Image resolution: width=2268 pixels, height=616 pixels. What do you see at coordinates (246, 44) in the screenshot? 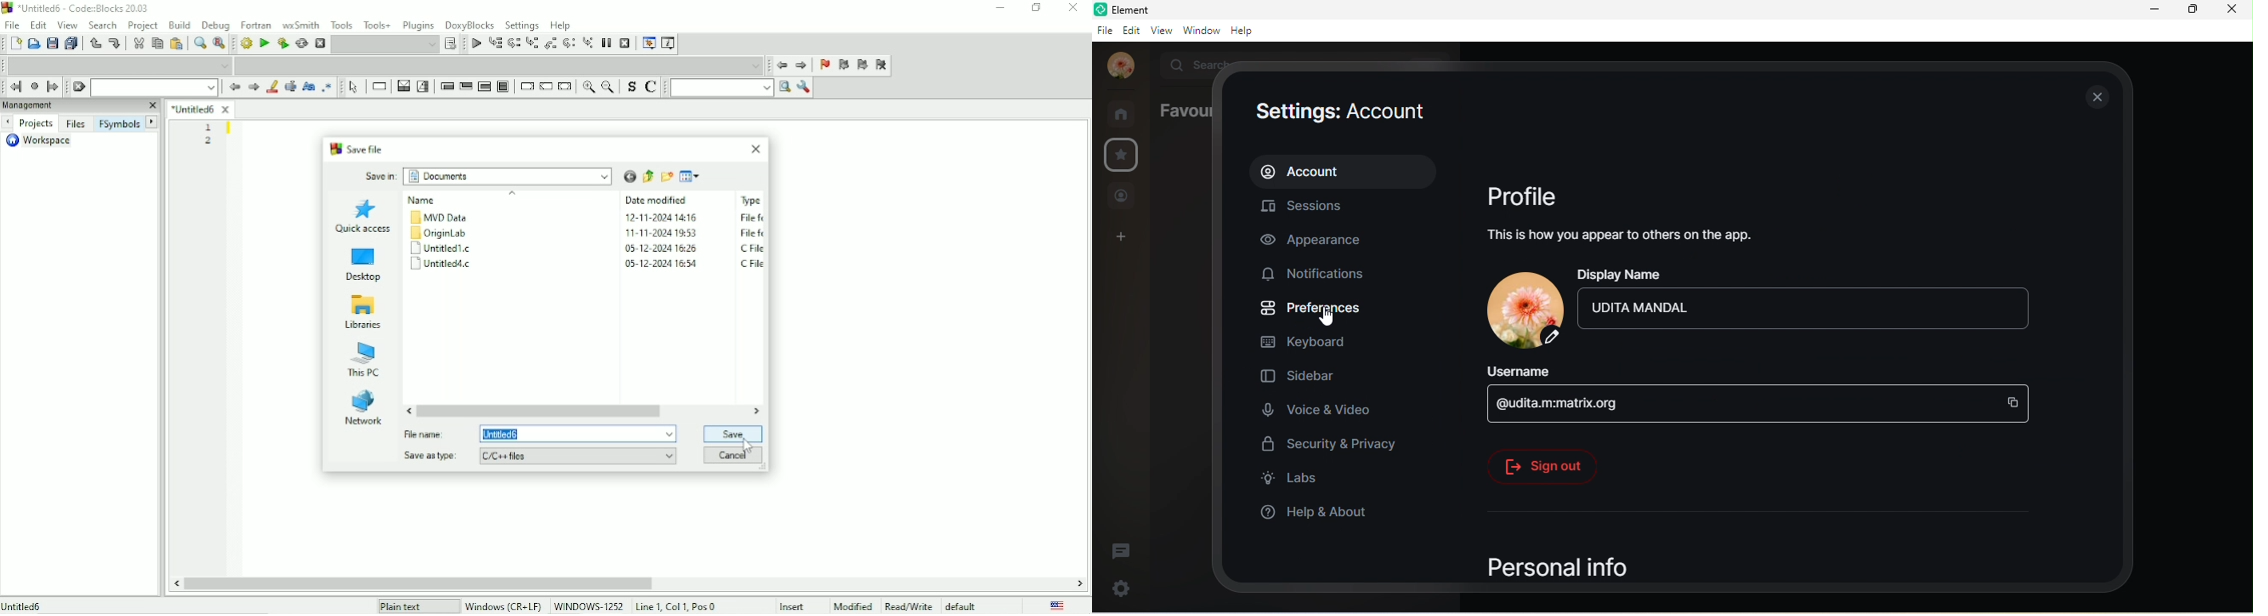
I see `Build` at bounding box center [246, 44].